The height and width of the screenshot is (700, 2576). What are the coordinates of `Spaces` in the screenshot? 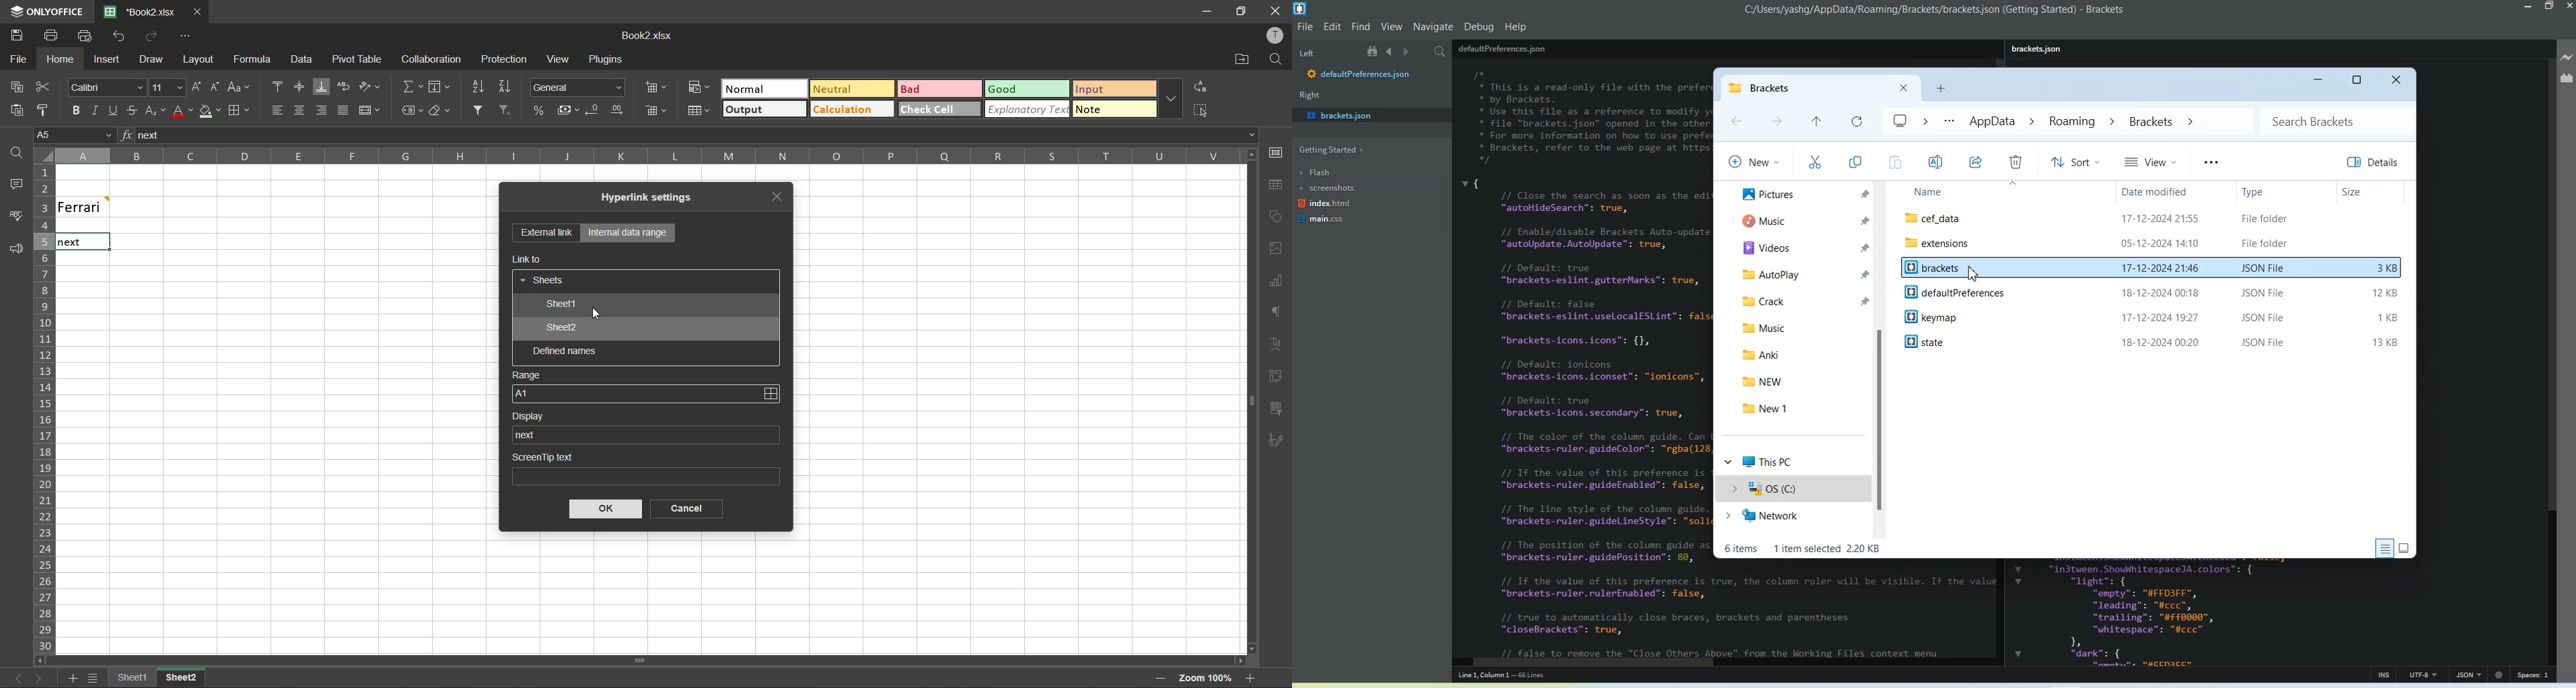 It's located at (2535, 675).